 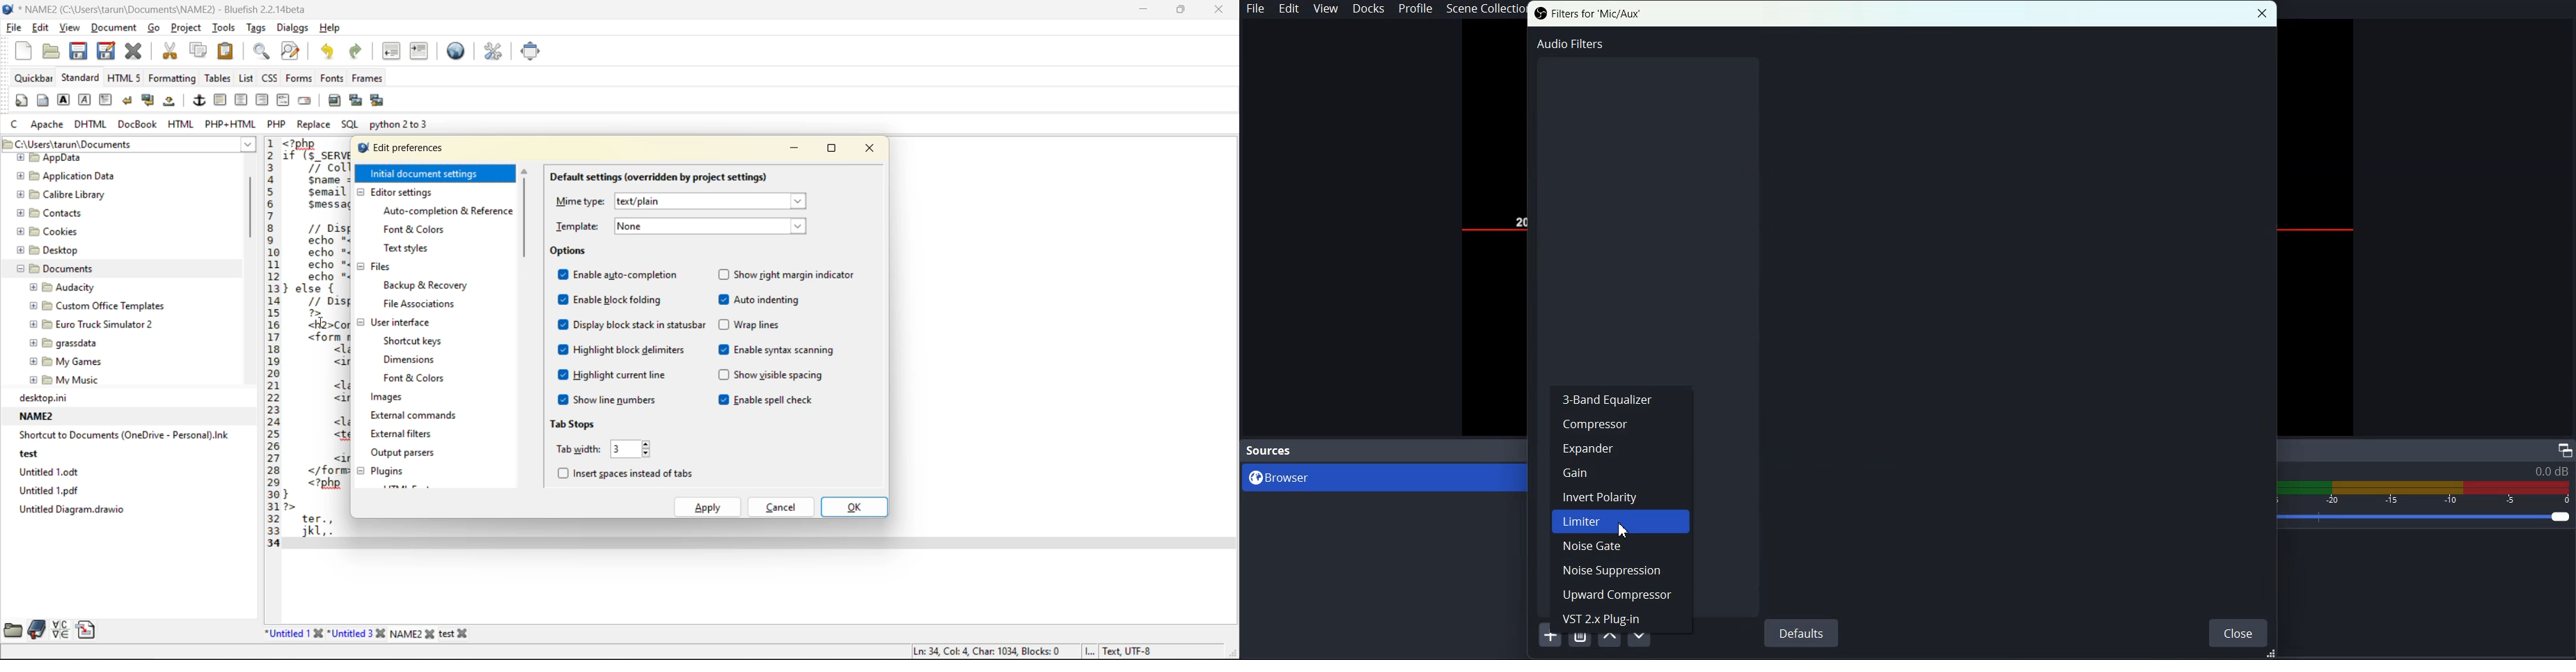 I want to click on snippets, so click(x=85, y=631).